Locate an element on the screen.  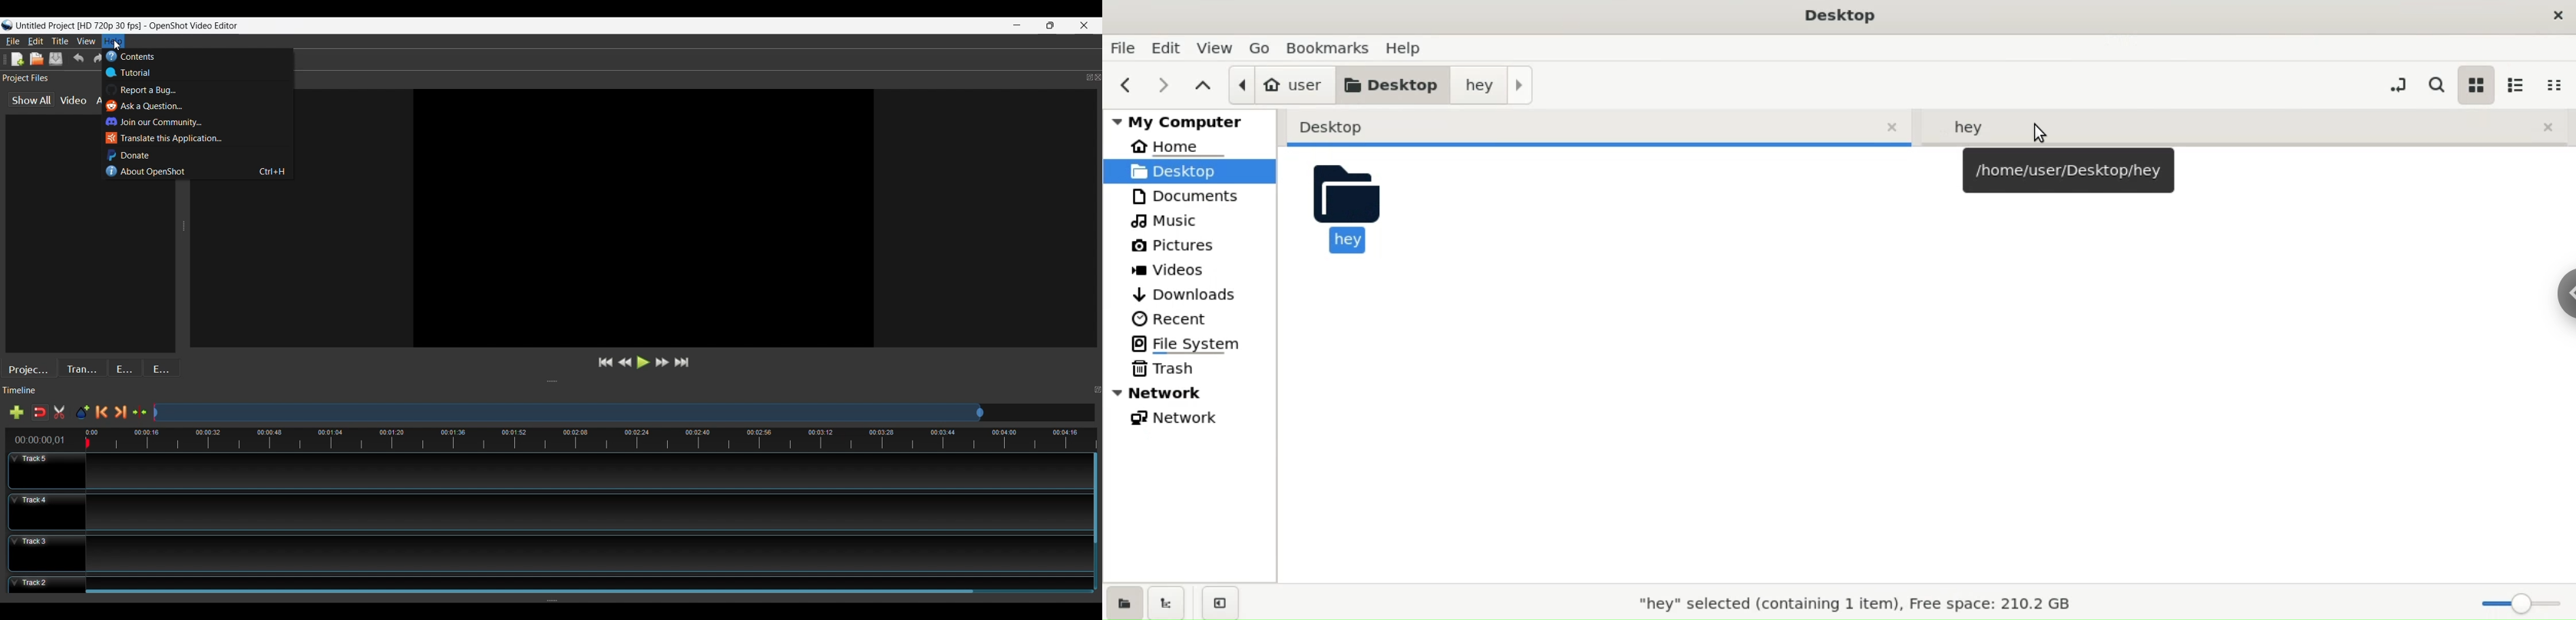
search is located at coordinates (2436, 85).